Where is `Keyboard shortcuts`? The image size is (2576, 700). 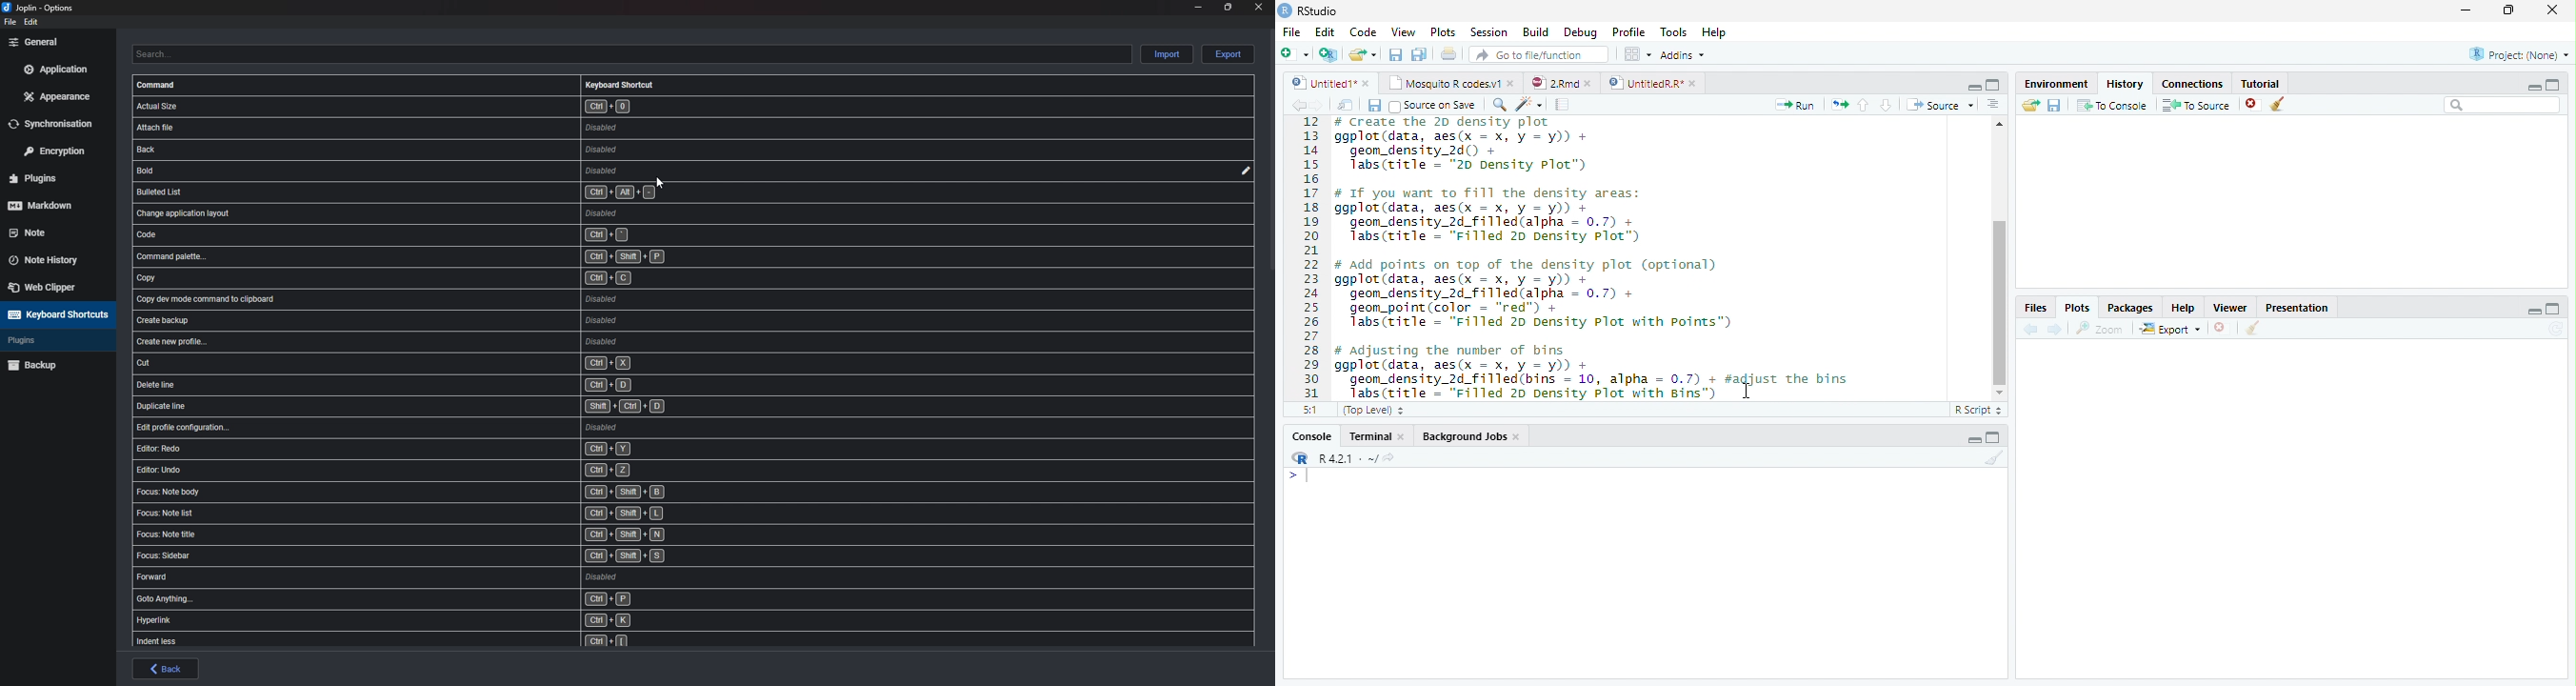 Keyboard shortcuts is located at coordinates (56, 314).